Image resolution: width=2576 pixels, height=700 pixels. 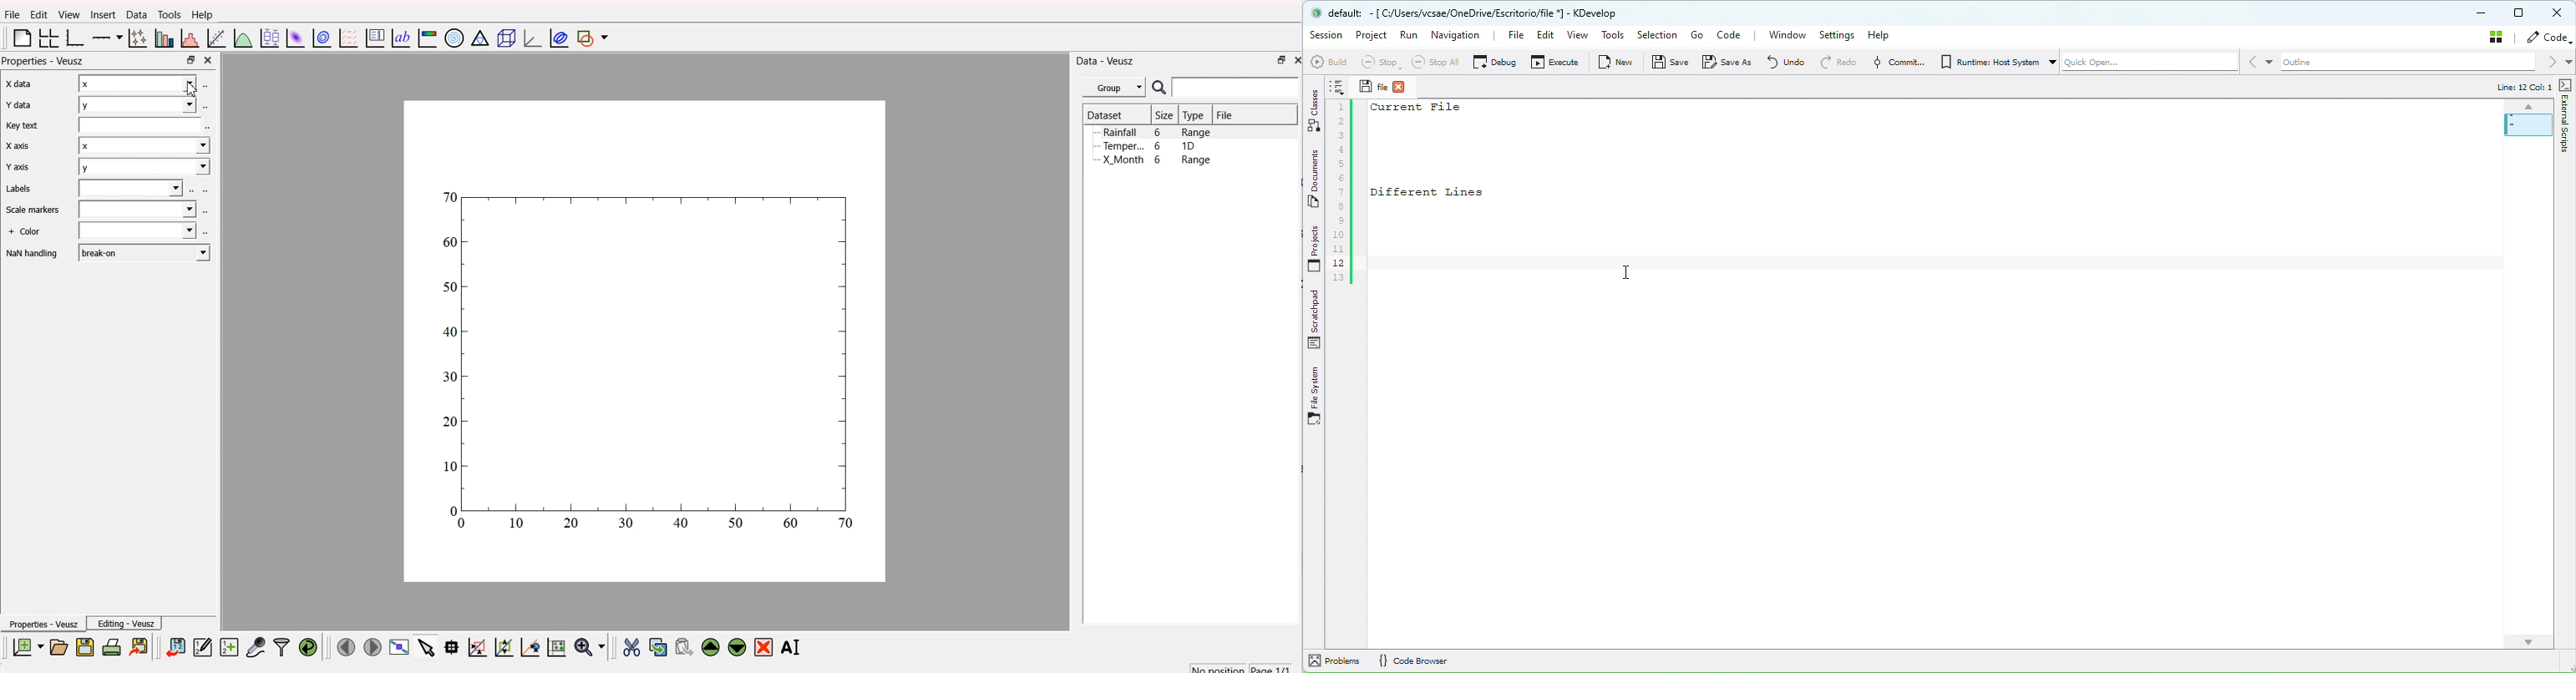 I want to click on field, so click(x=136, y=232).